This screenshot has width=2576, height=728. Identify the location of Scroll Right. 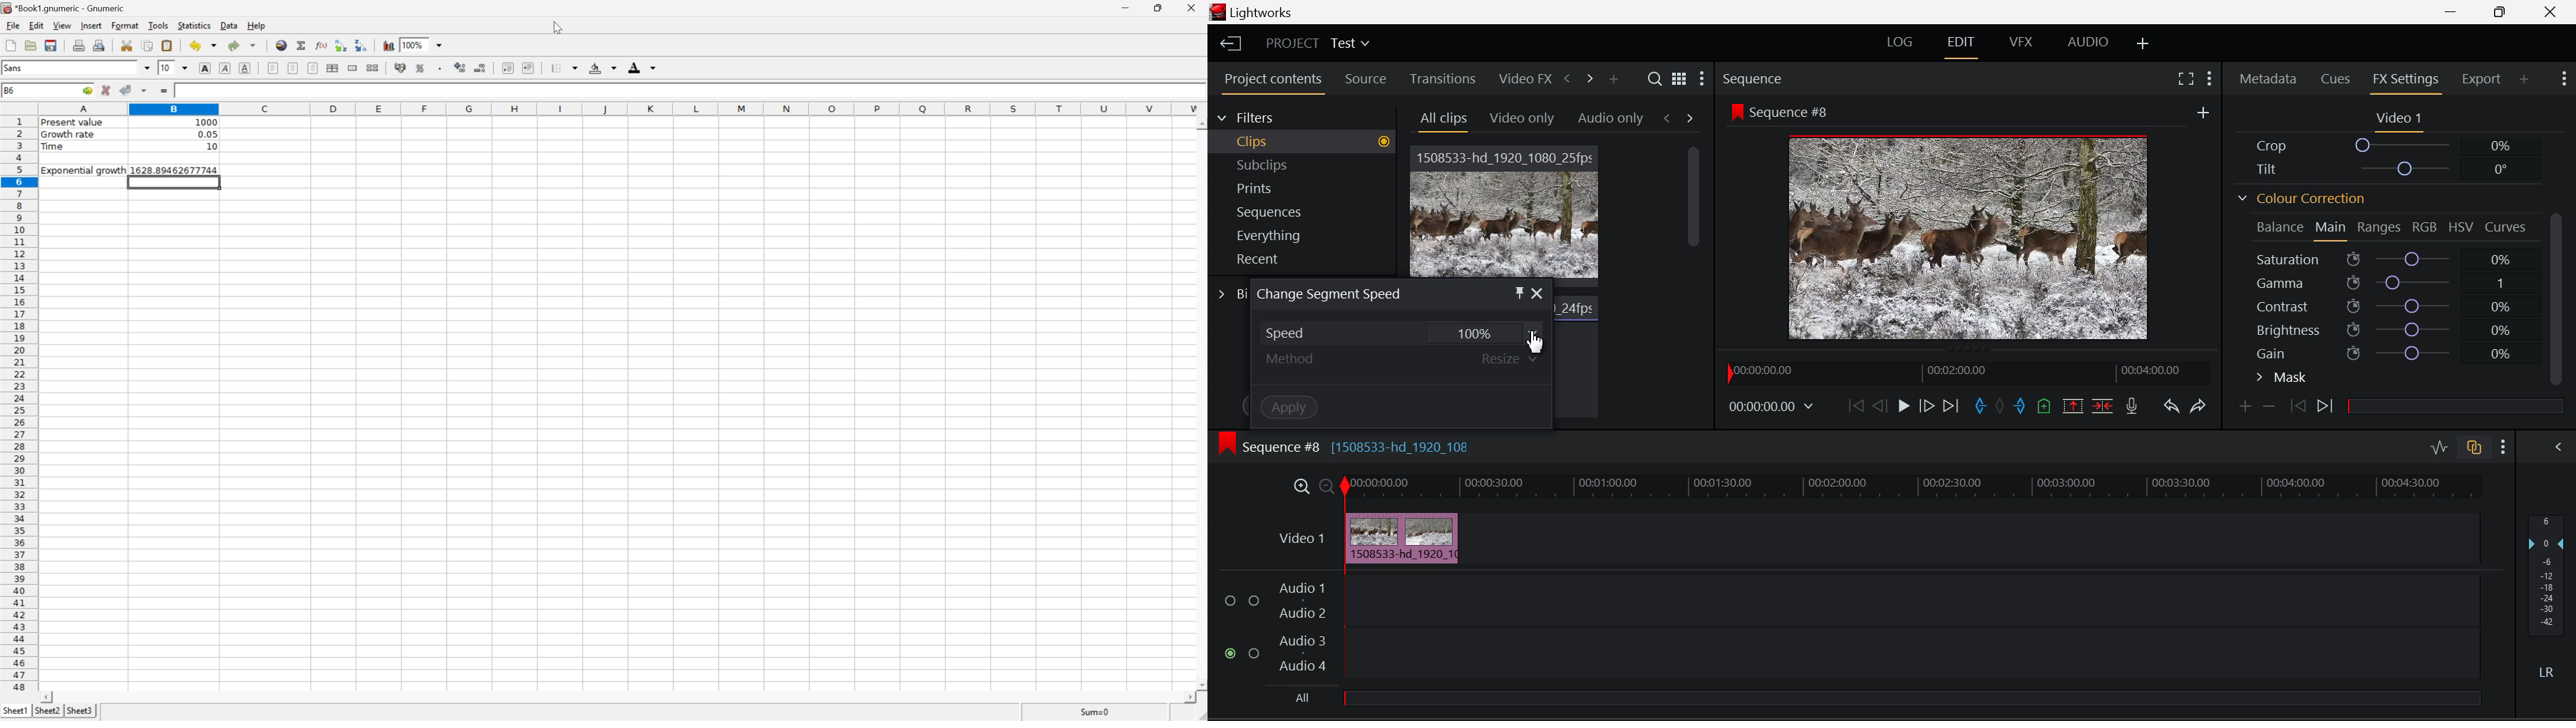
(1188, 698).